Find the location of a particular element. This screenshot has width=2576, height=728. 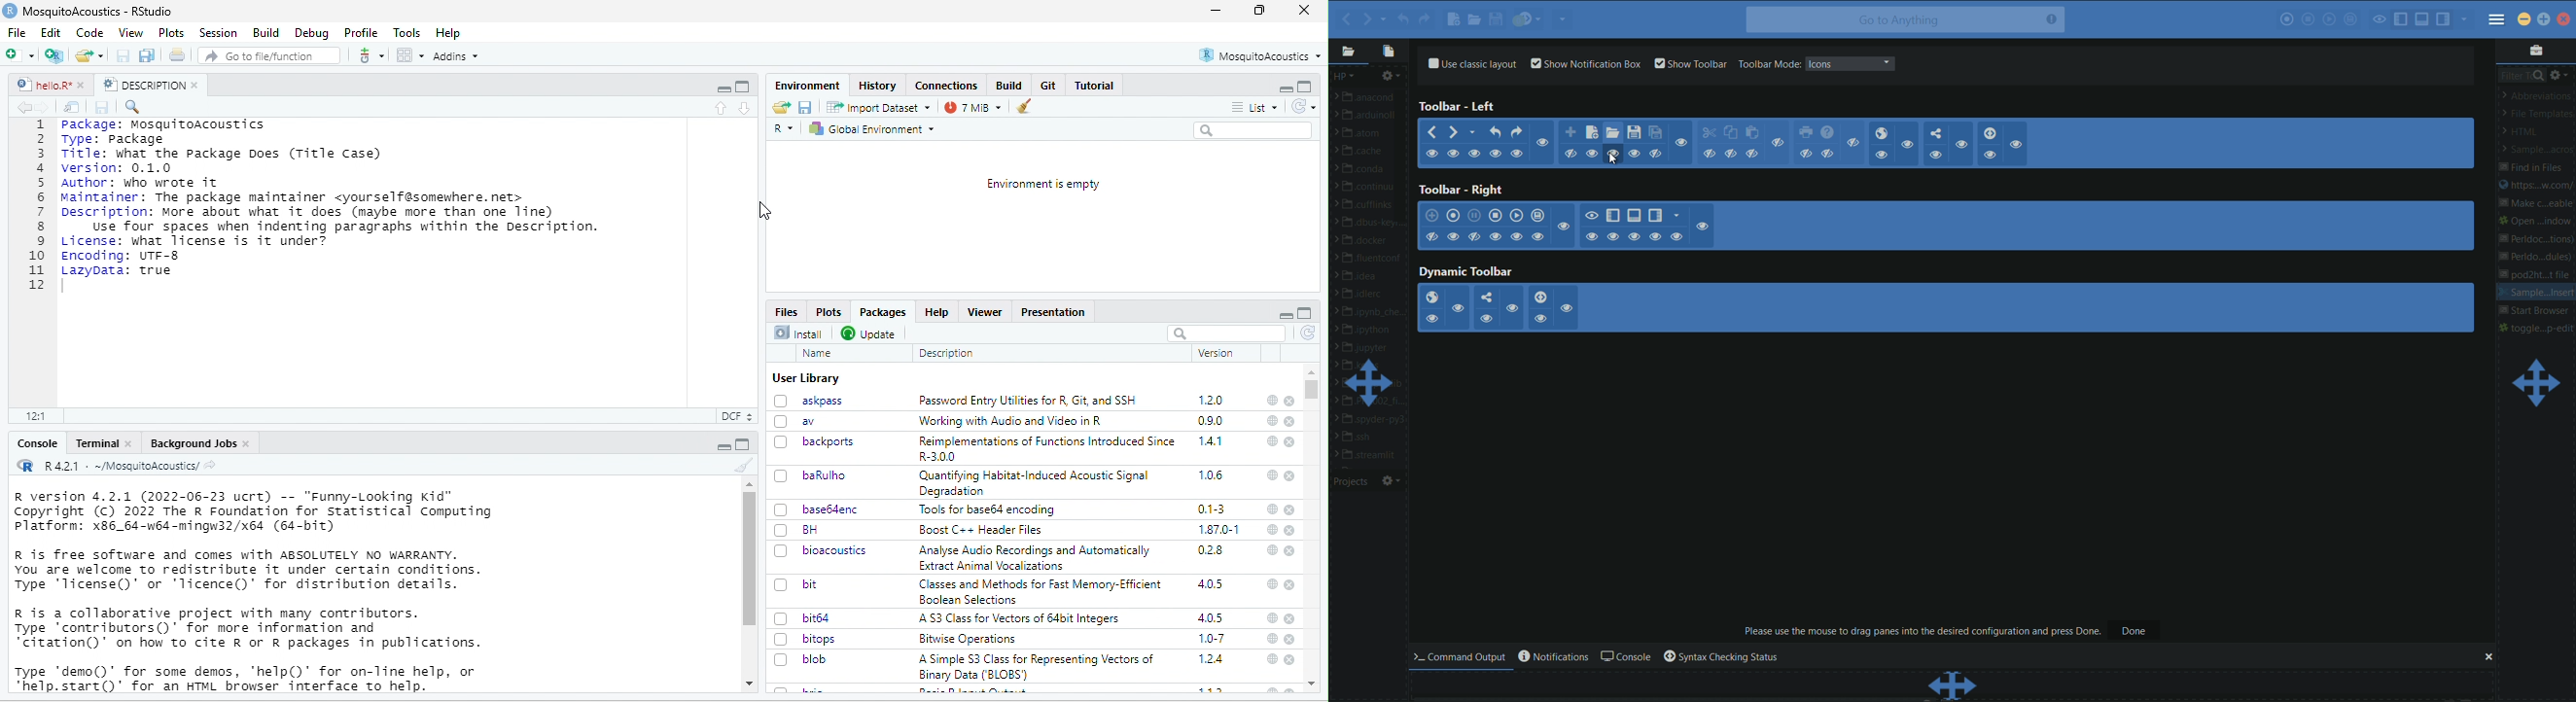

bitops is located at coordinates (807, 640).